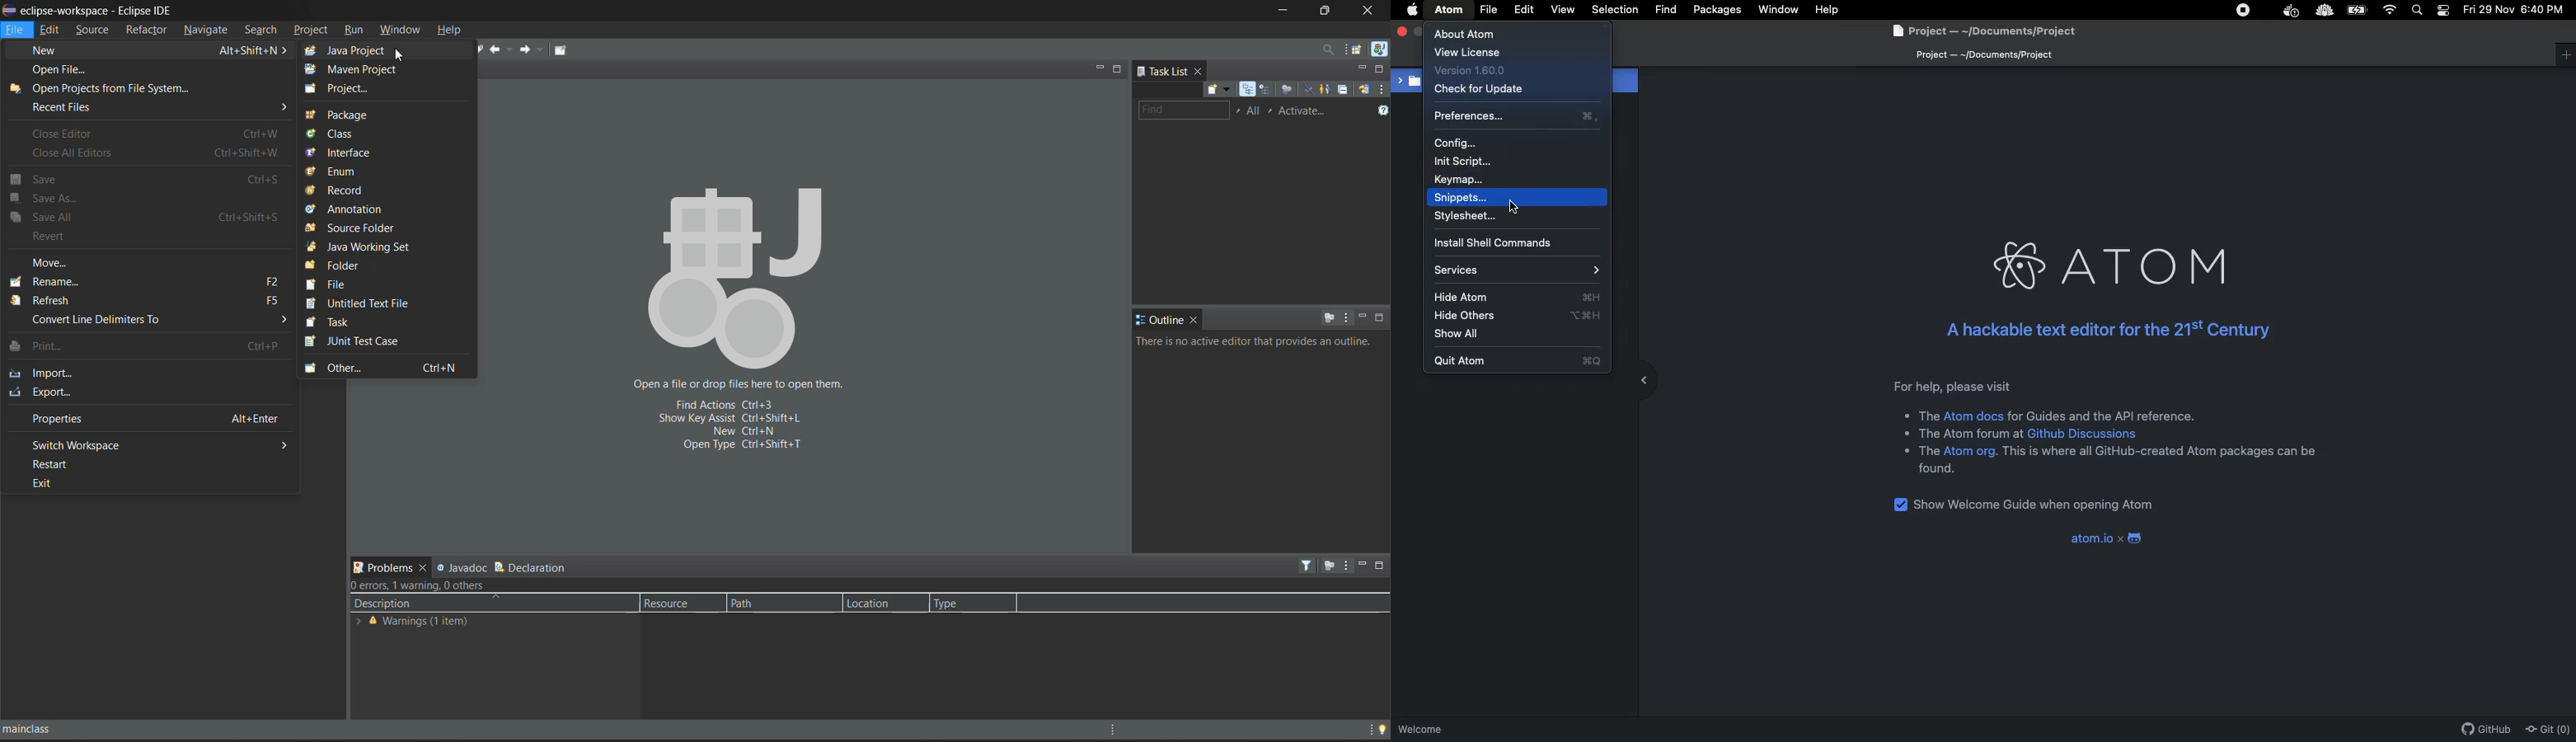 Image resolution: width=2576 pixels, height=756 pixels. Describe the element at coordinates (480, 47) in the screenshot. I see `next edit location` at that location.